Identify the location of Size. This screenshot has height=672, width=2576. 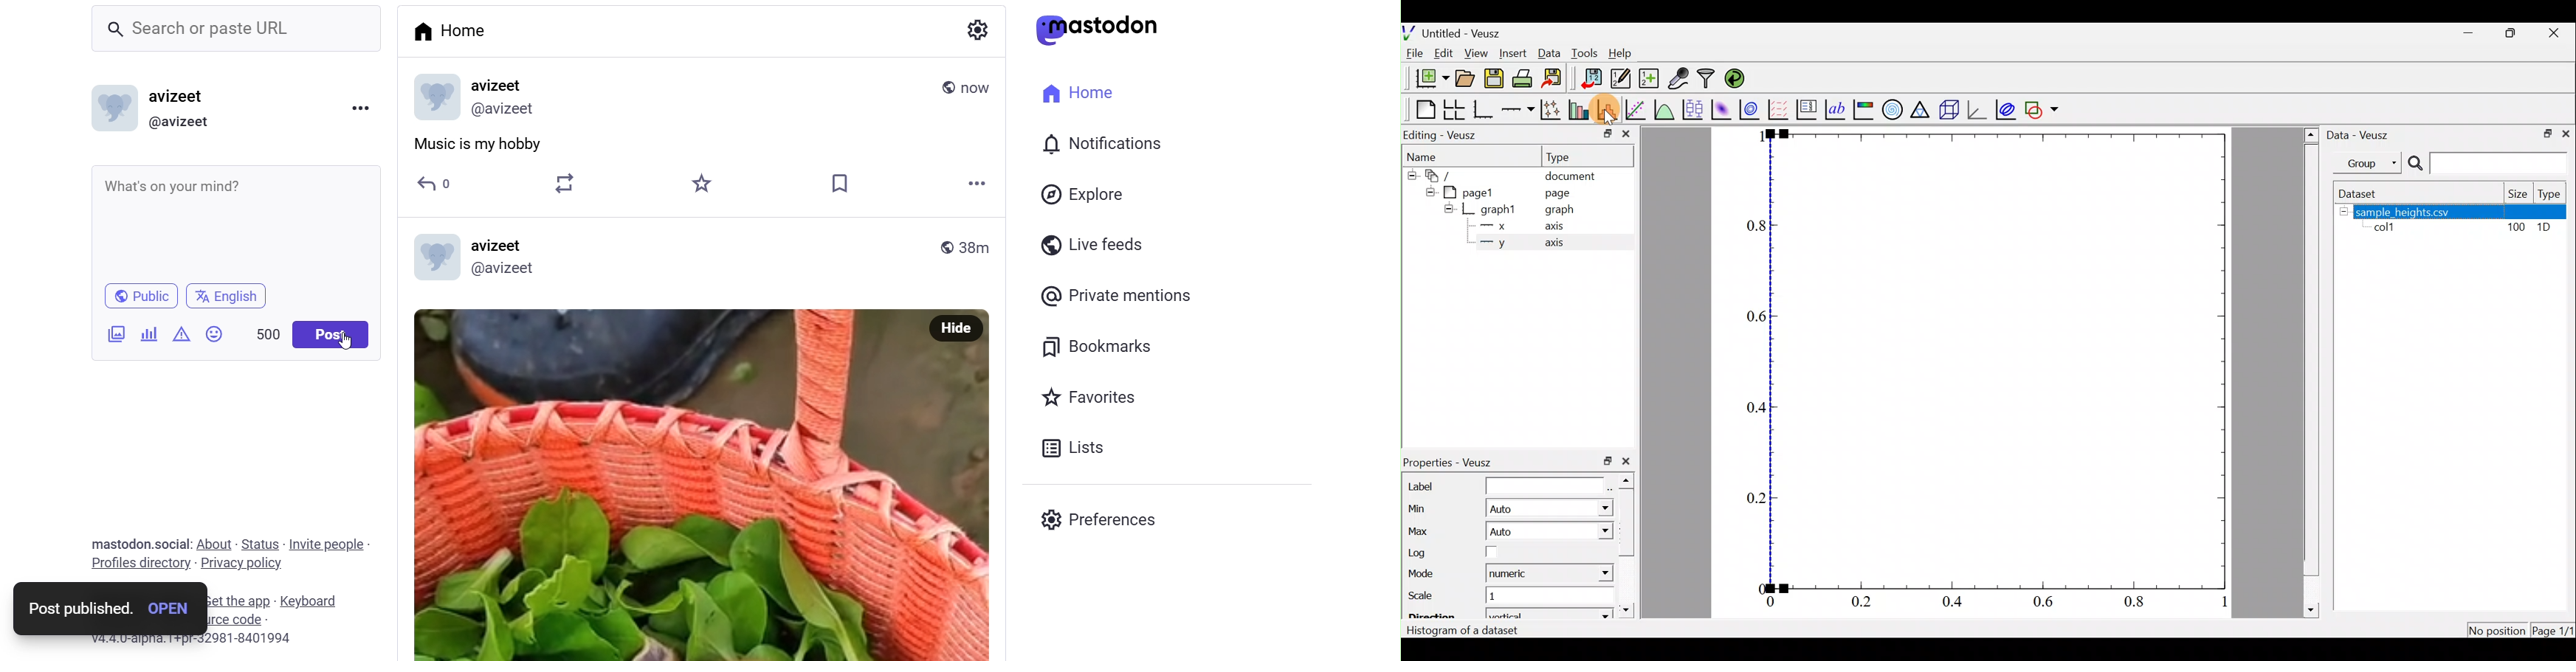
(2517, 193).